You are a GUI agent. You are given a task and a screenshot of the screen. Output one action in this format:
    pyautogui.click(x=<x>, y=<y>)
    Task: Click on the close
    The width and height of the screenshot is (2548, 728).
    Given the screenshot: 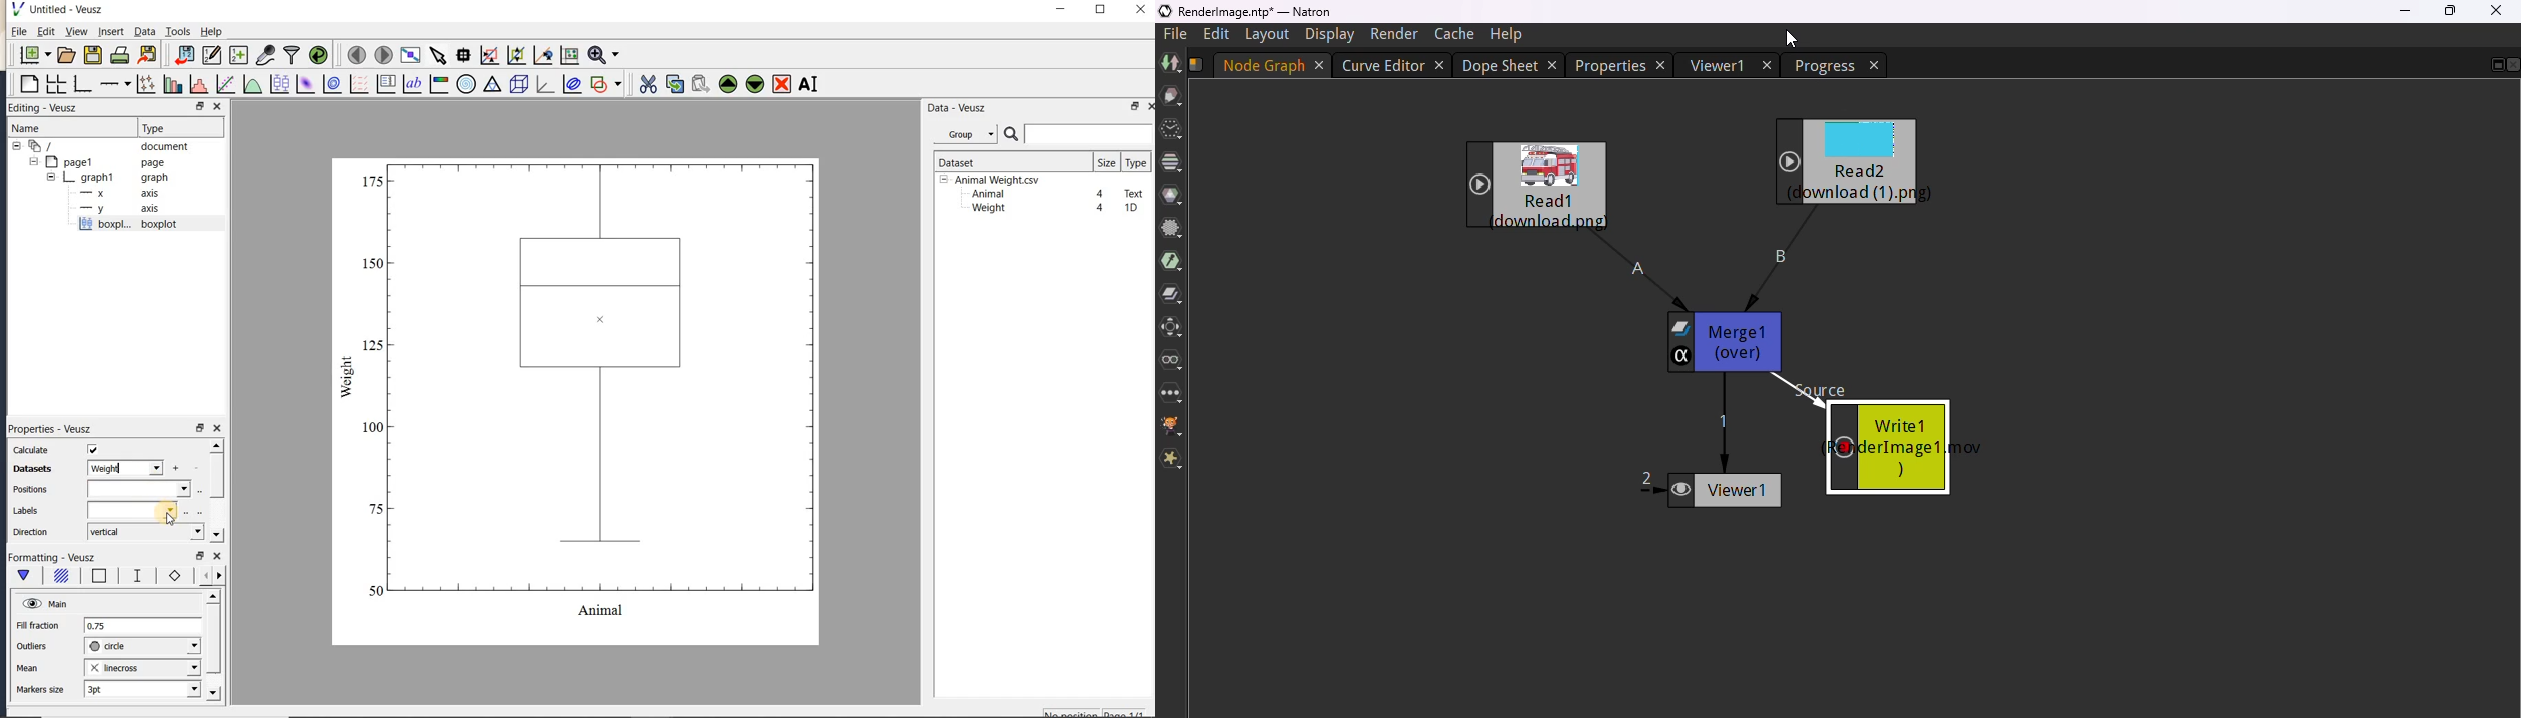 What is the action you would take?
    pyautogui.click(x=217, y=557)
    